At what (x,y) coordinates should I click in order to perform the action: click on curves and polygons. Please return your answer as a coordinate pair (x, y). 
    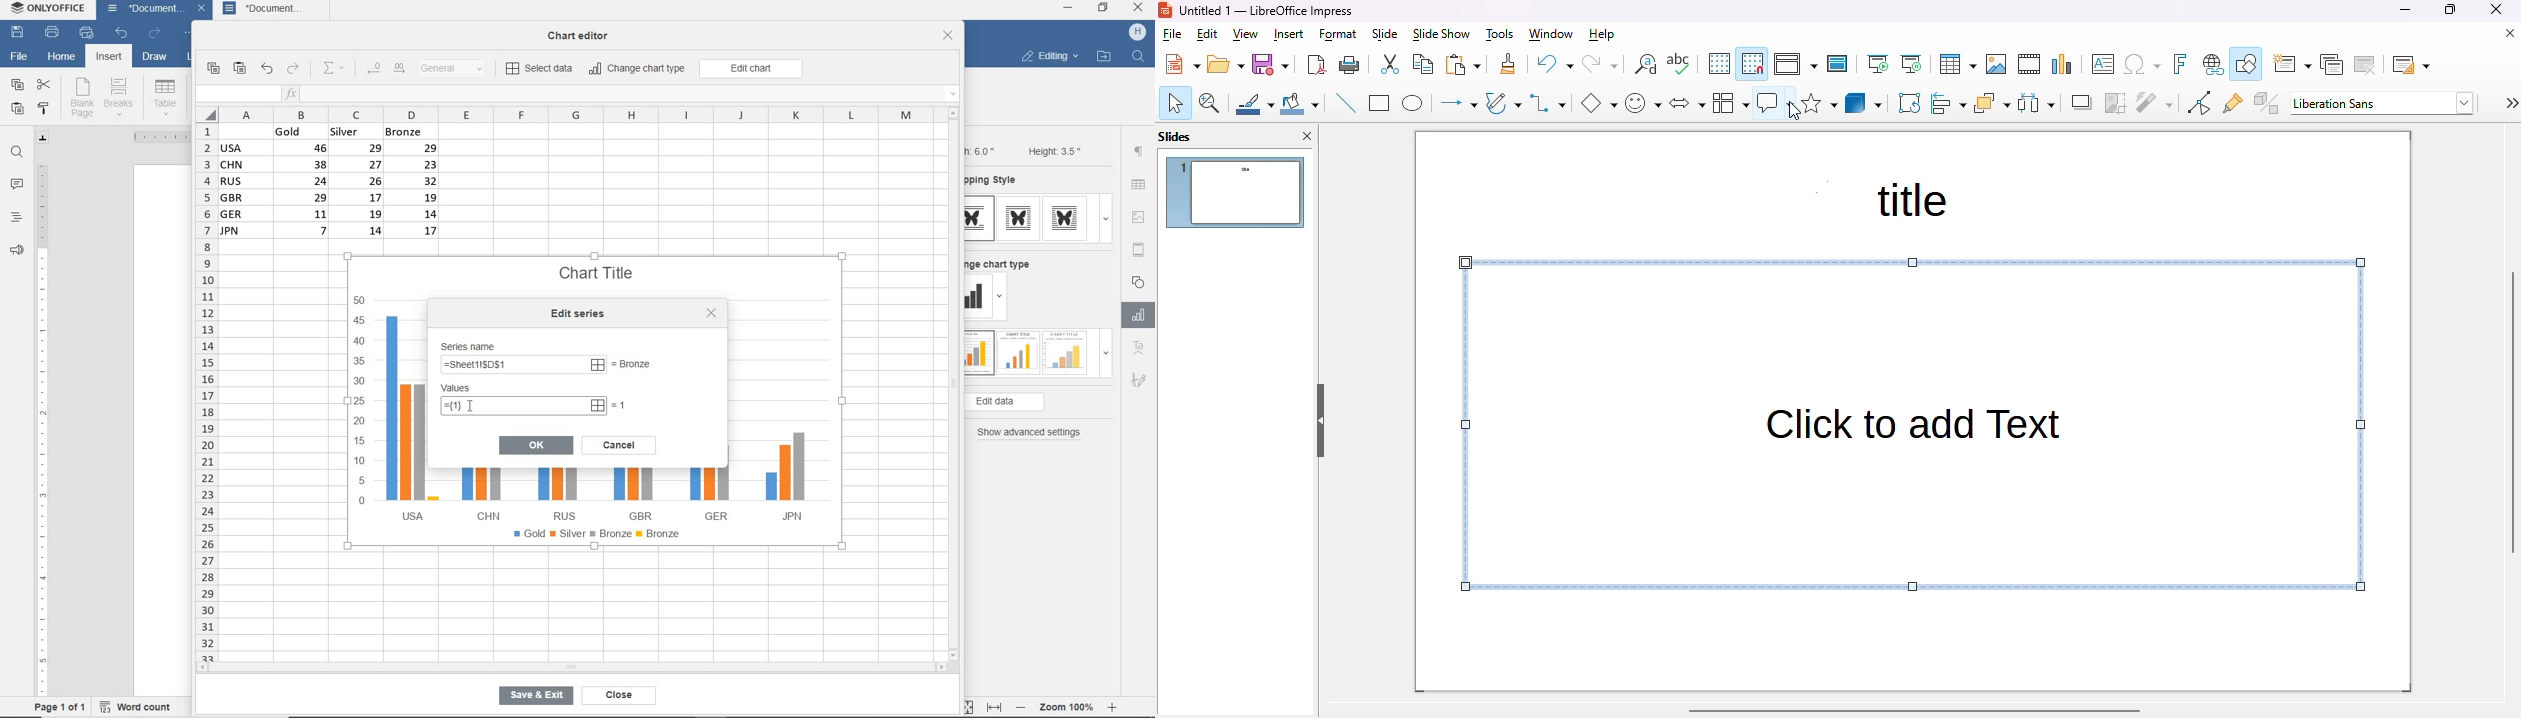
    Looking at the image, I should click on (1503, 103).